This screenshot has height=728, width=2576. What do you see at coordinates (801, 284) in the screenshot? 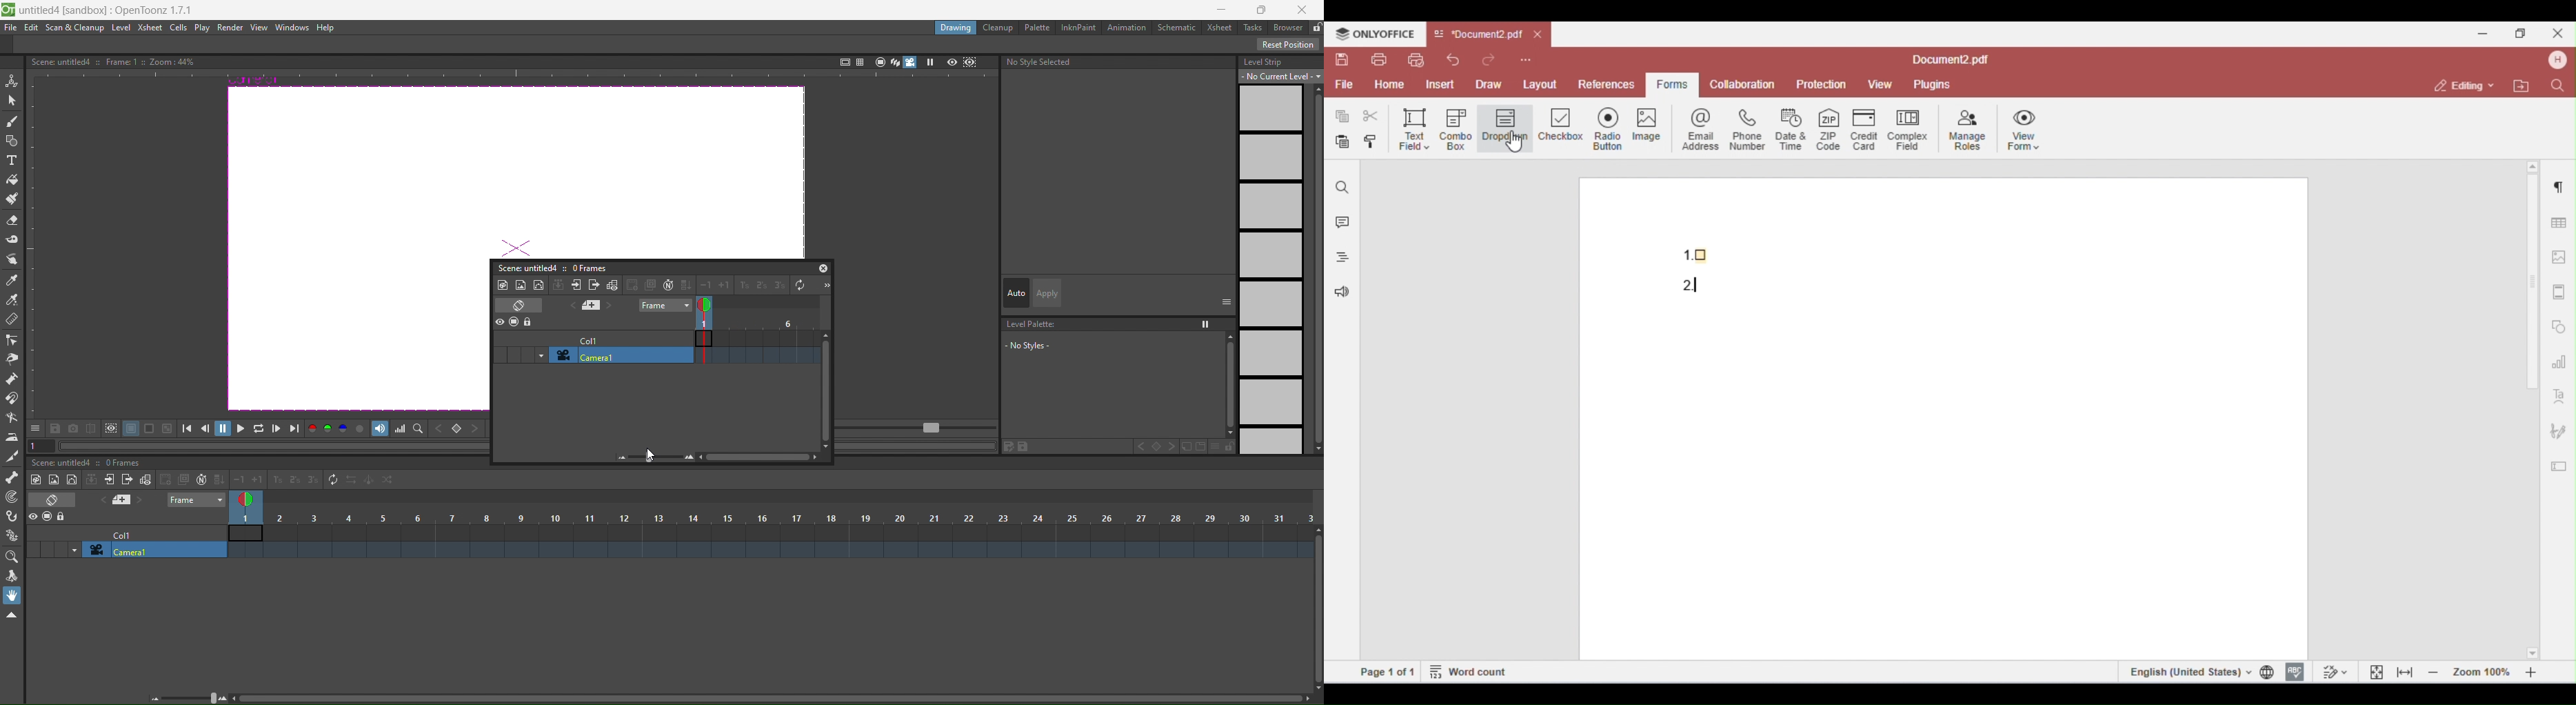
I see `` at bounding box center [801, 284].